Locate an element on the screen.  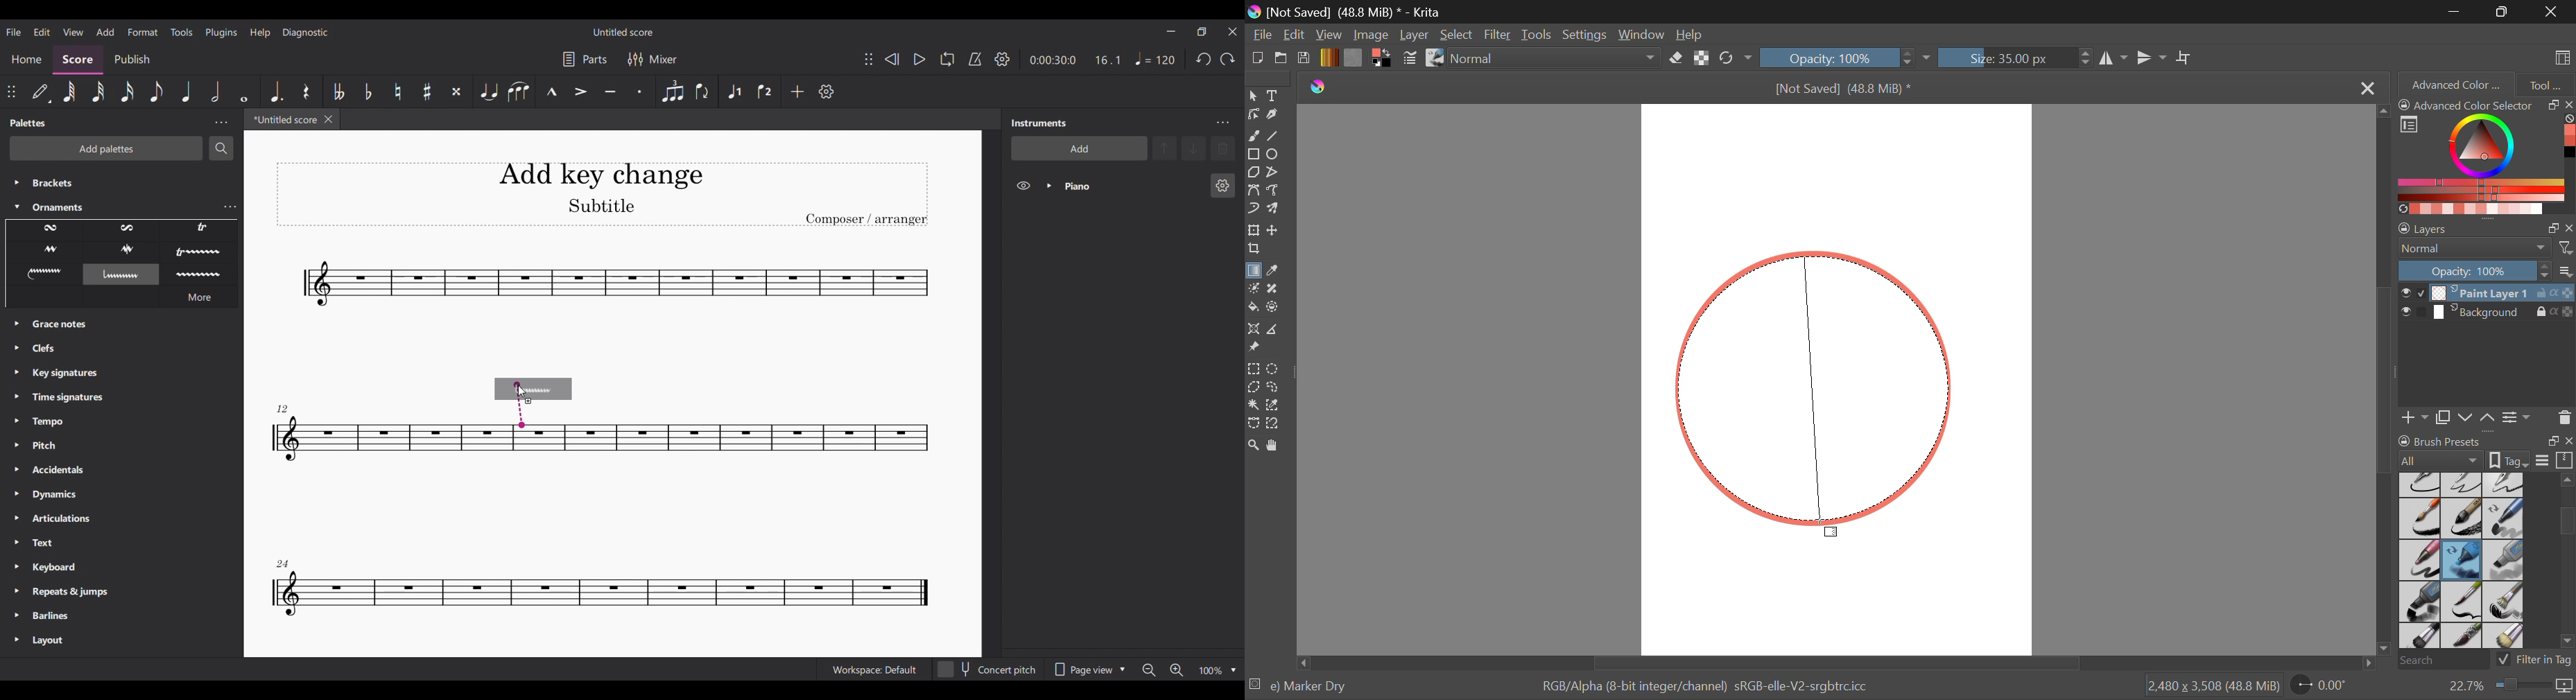
Voice 2 is located at coordinates (765, 90).